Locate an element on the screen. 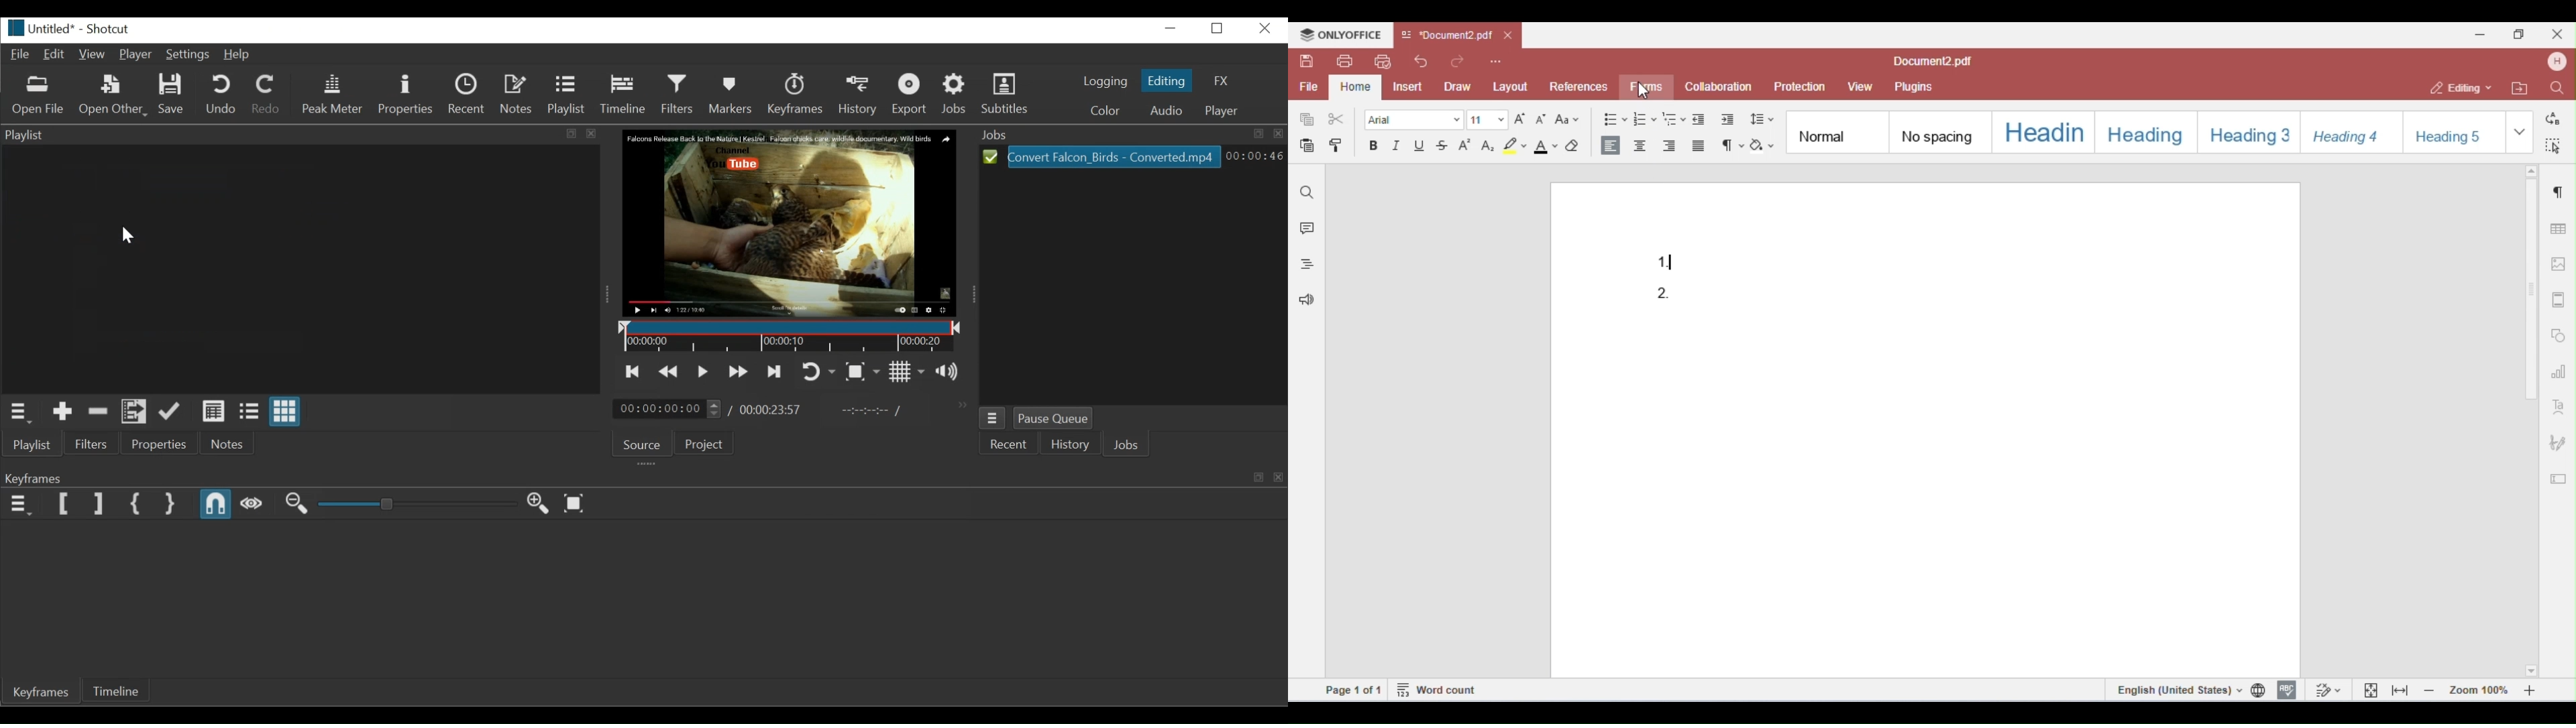 Image resolution: width=2576 pixels, height=728 pixels. Untitled* - Shortcut (File details) is located at coordinates (66, 27).